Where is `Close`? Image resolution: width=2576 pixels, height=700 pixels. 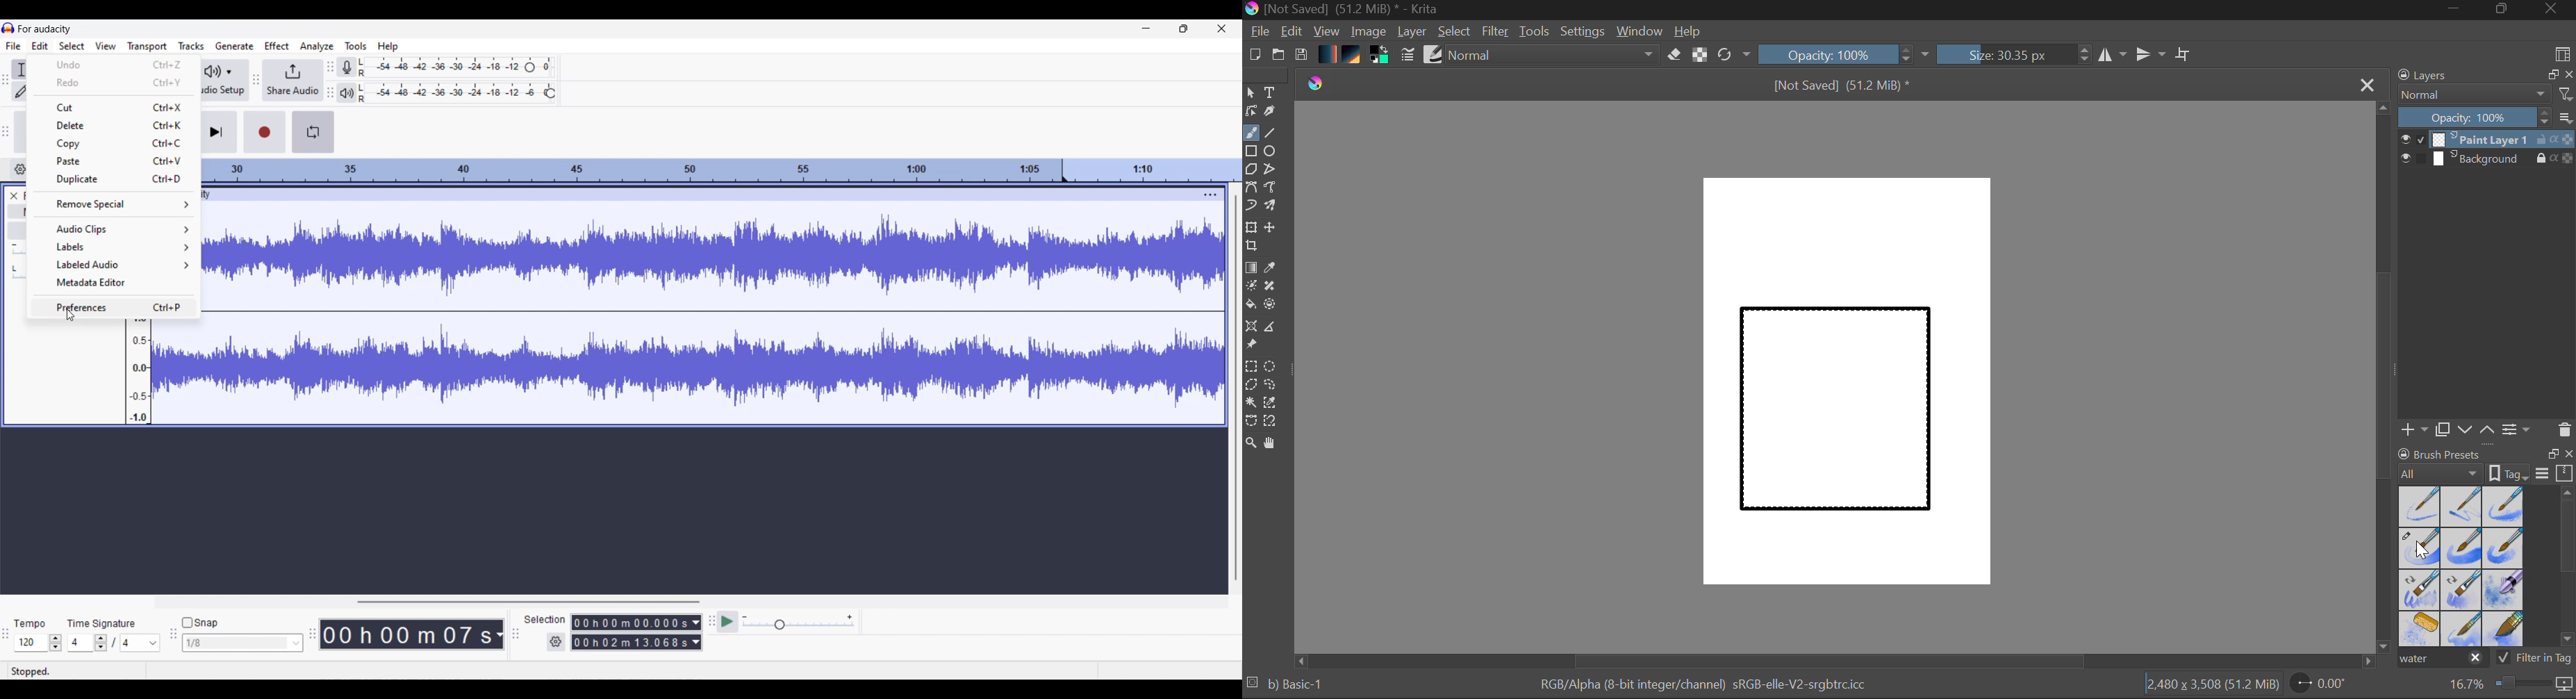 Close is located at coordinates (2369, 84).